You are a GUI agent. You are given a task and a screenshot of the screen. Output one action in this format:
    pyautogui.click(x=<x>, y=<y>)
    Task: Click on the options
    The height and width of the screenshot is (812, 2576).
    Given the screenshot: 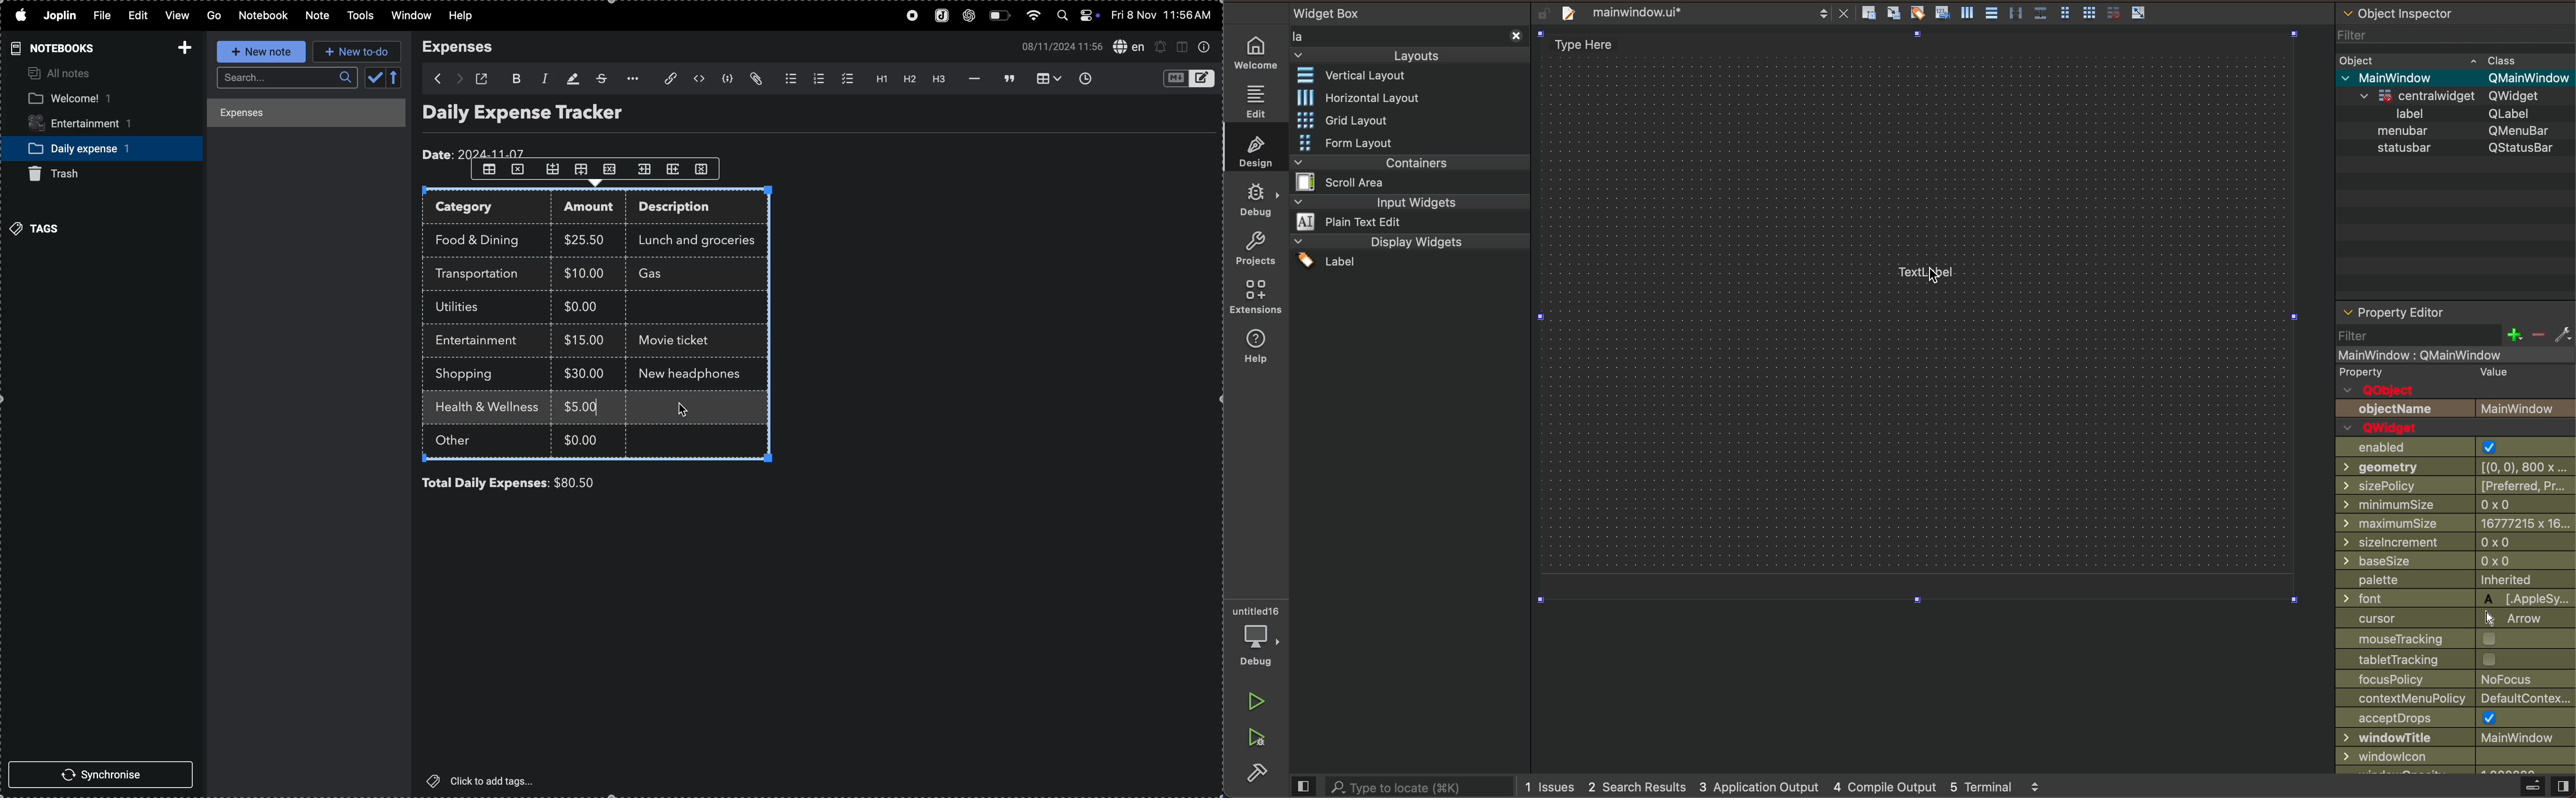 What is the action you would take?
    pyautogui.click(x=630, y=78)
    